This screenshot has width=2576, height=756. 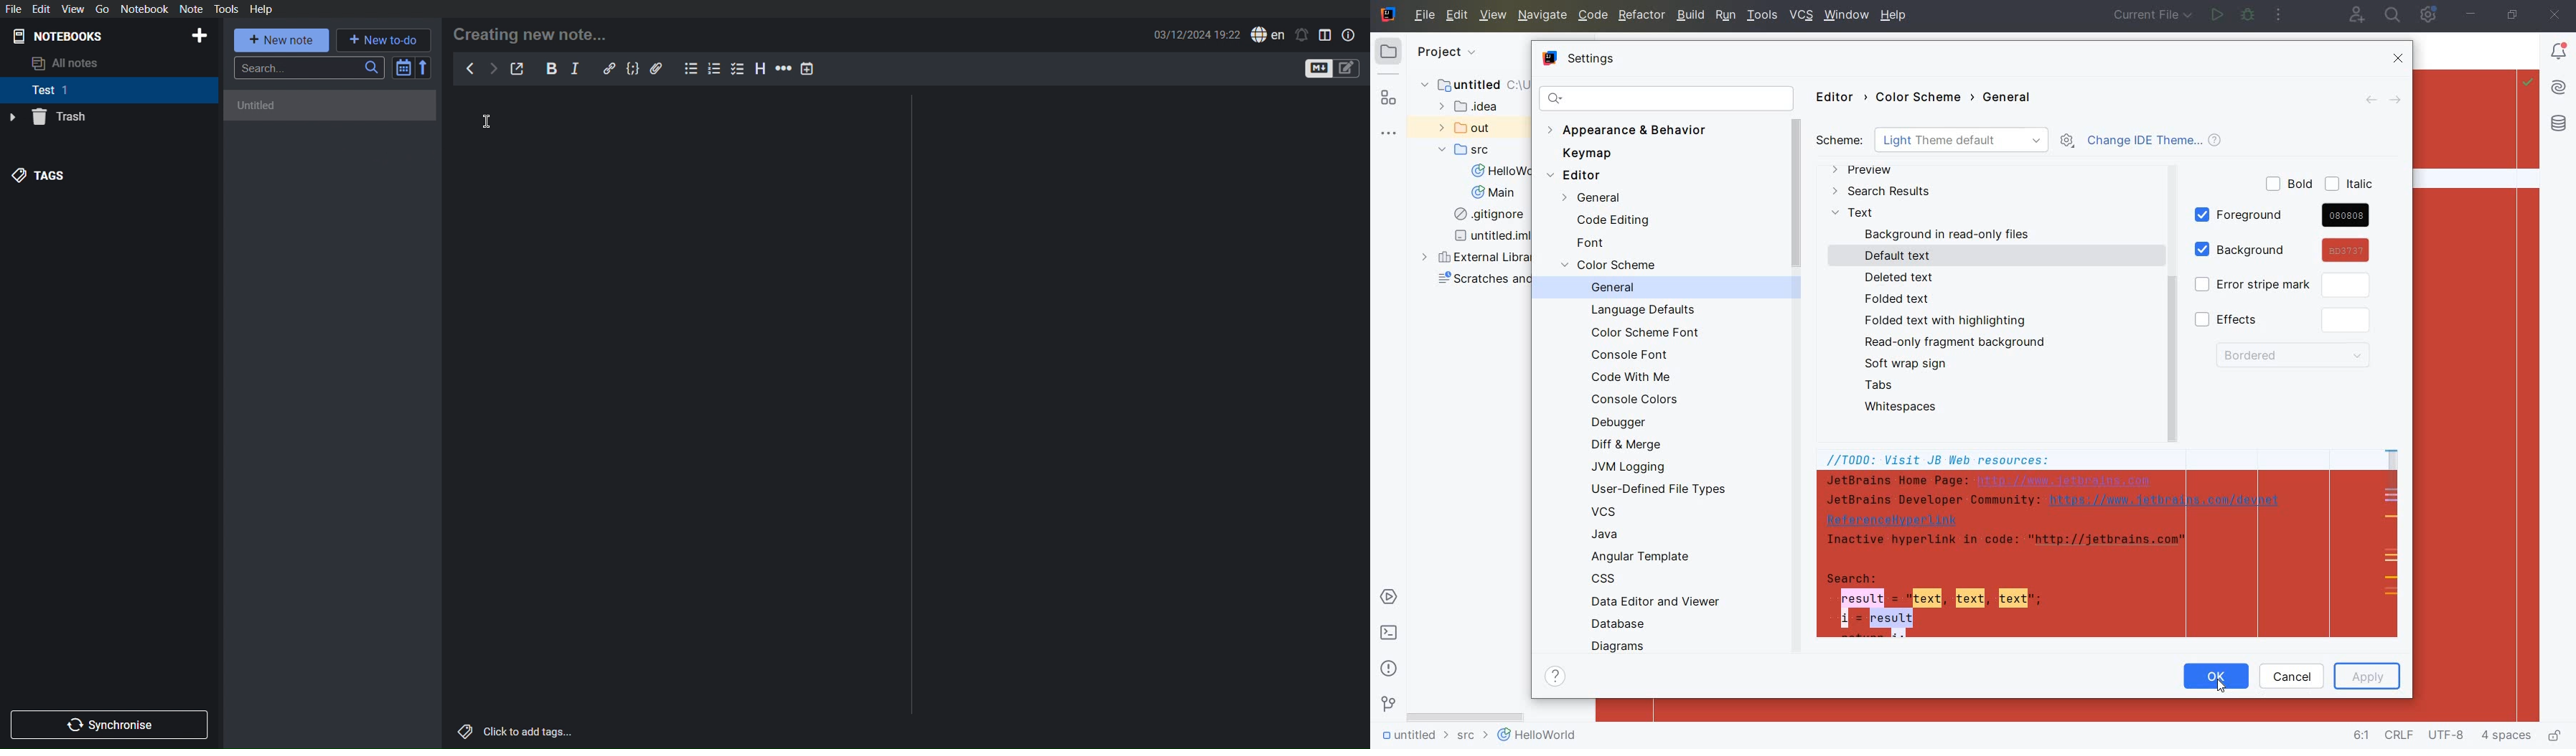 What do you see at coordinates (73, 9) in the screenshot?
I see `View` at bounding box center [73, 9].